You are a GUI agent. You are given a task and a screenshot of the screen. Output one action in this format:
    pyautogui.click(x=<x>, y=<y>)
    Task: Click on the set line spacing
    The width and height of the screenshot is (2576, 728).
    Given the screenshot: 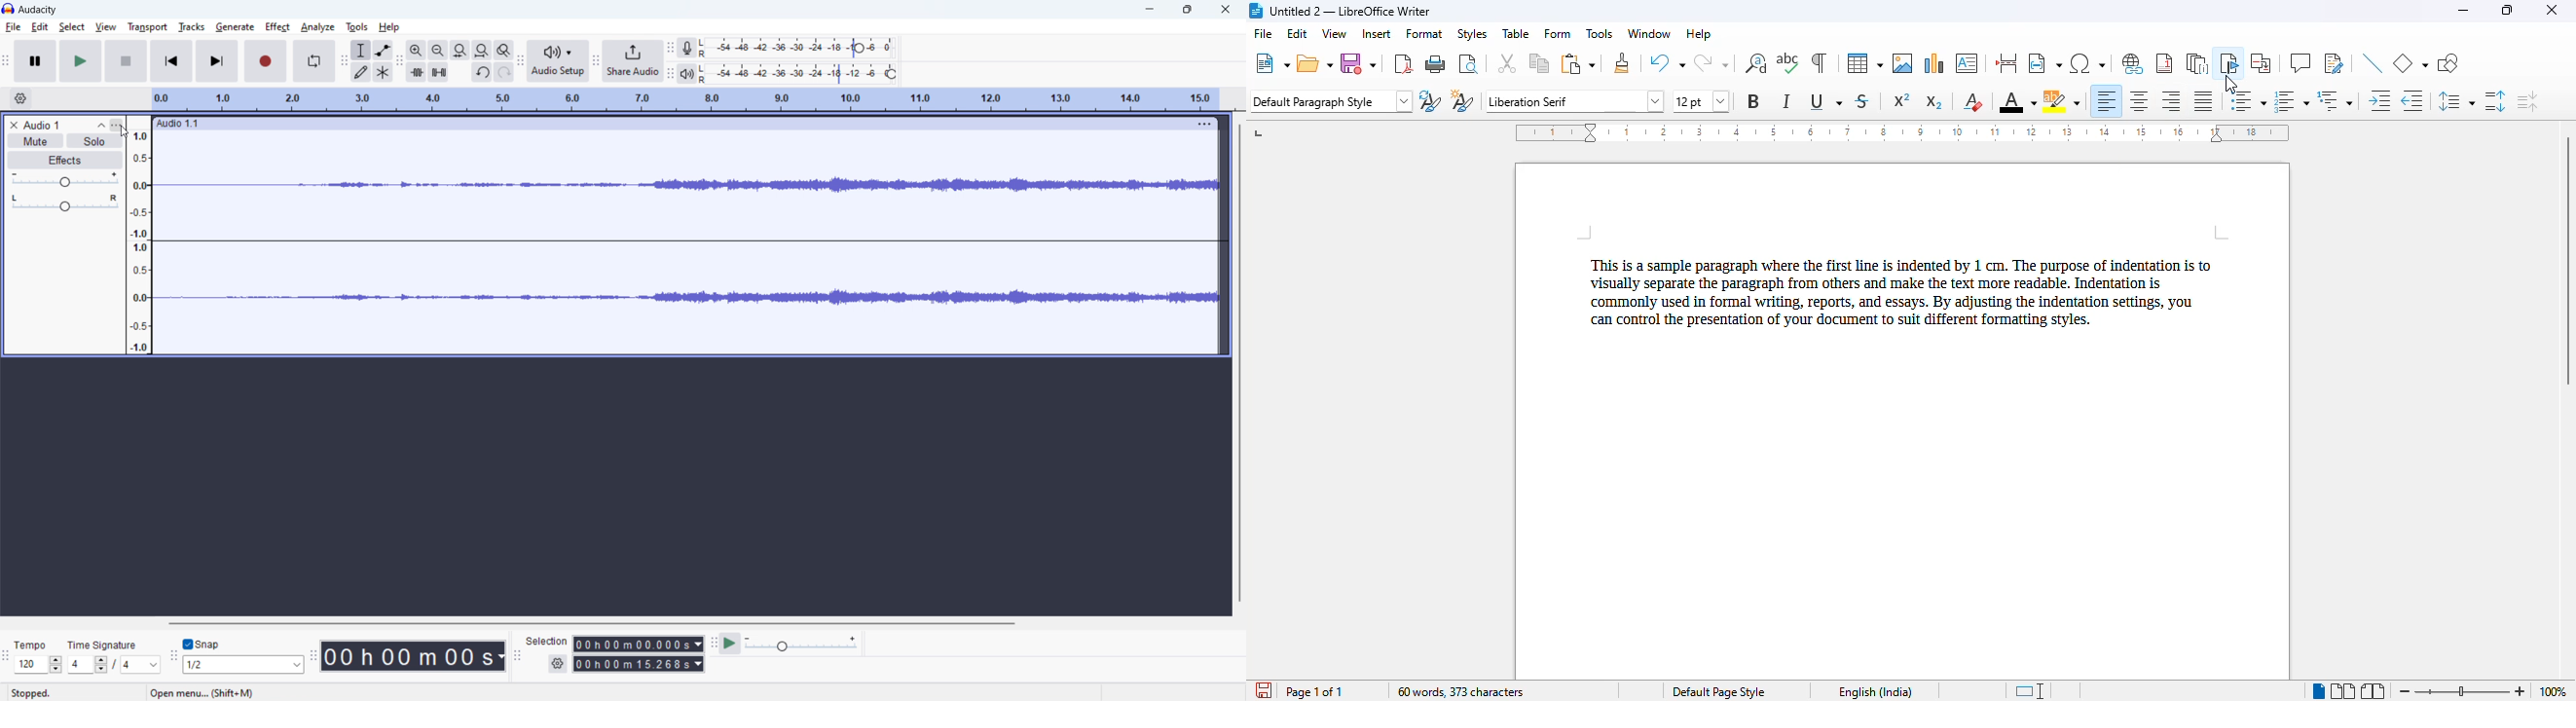 What is the action you would take?
    pyautogui.click(x=2454, y=100)
    